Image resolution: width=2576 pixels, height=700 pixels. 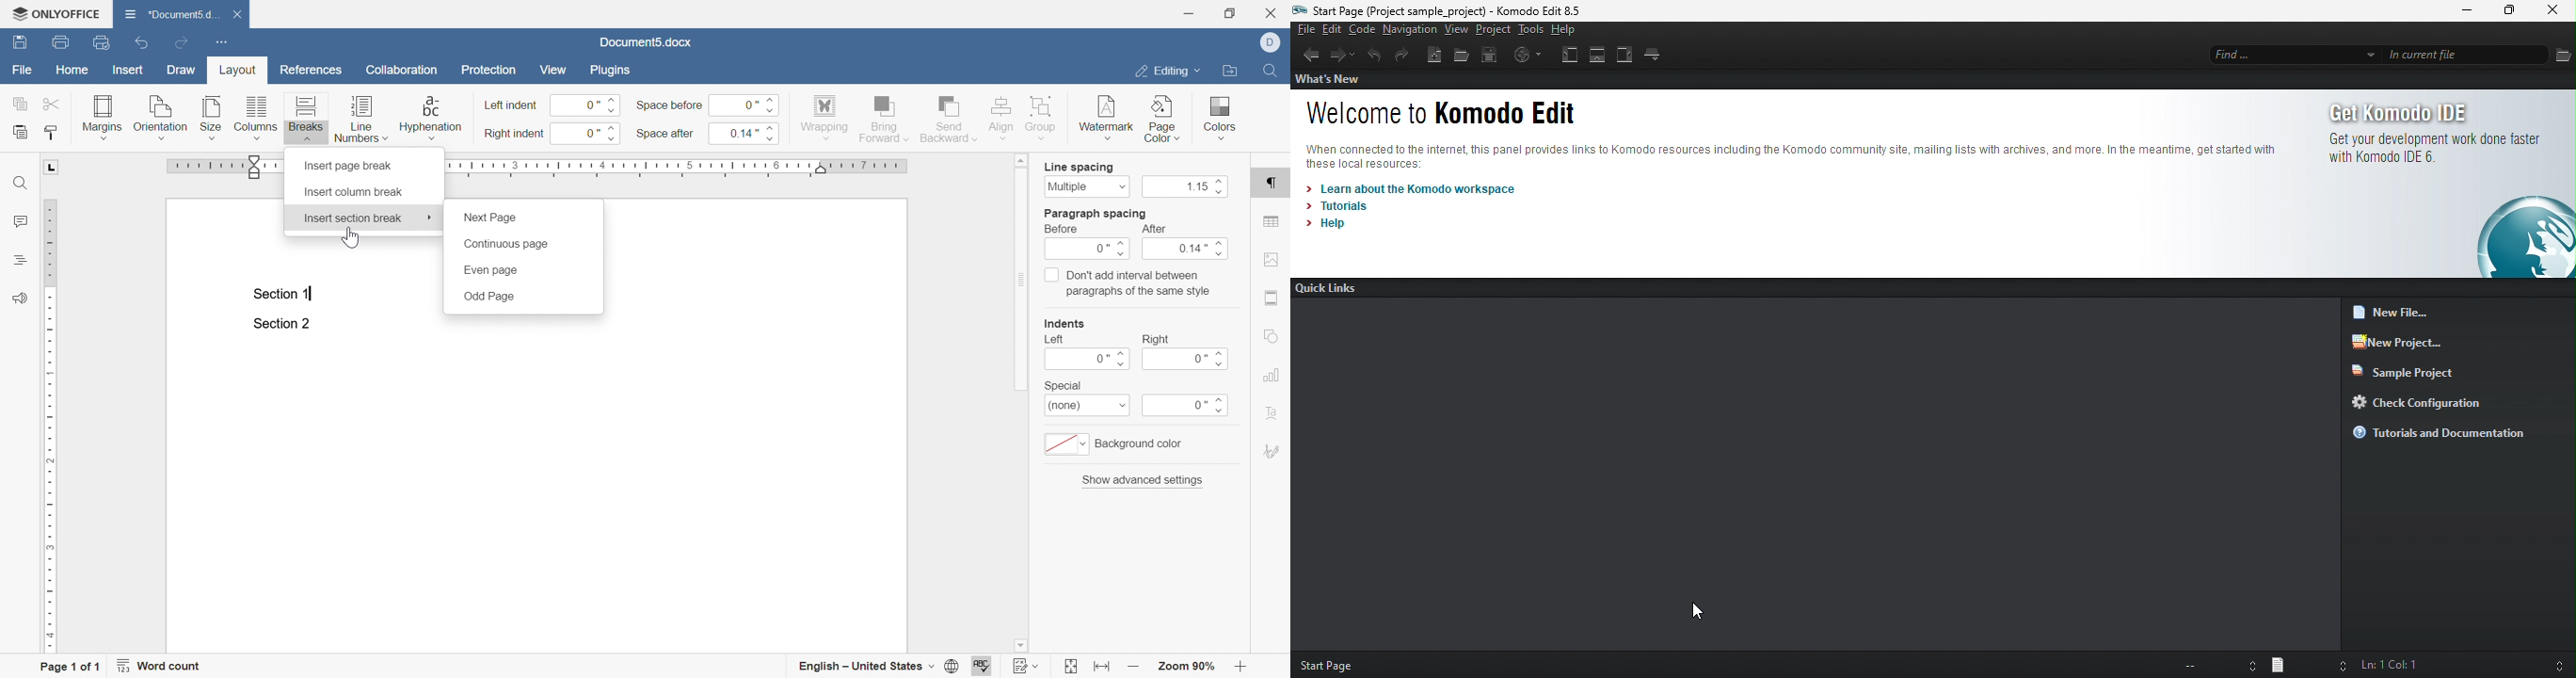 I want to click on close, so click(x=1274, y=13).